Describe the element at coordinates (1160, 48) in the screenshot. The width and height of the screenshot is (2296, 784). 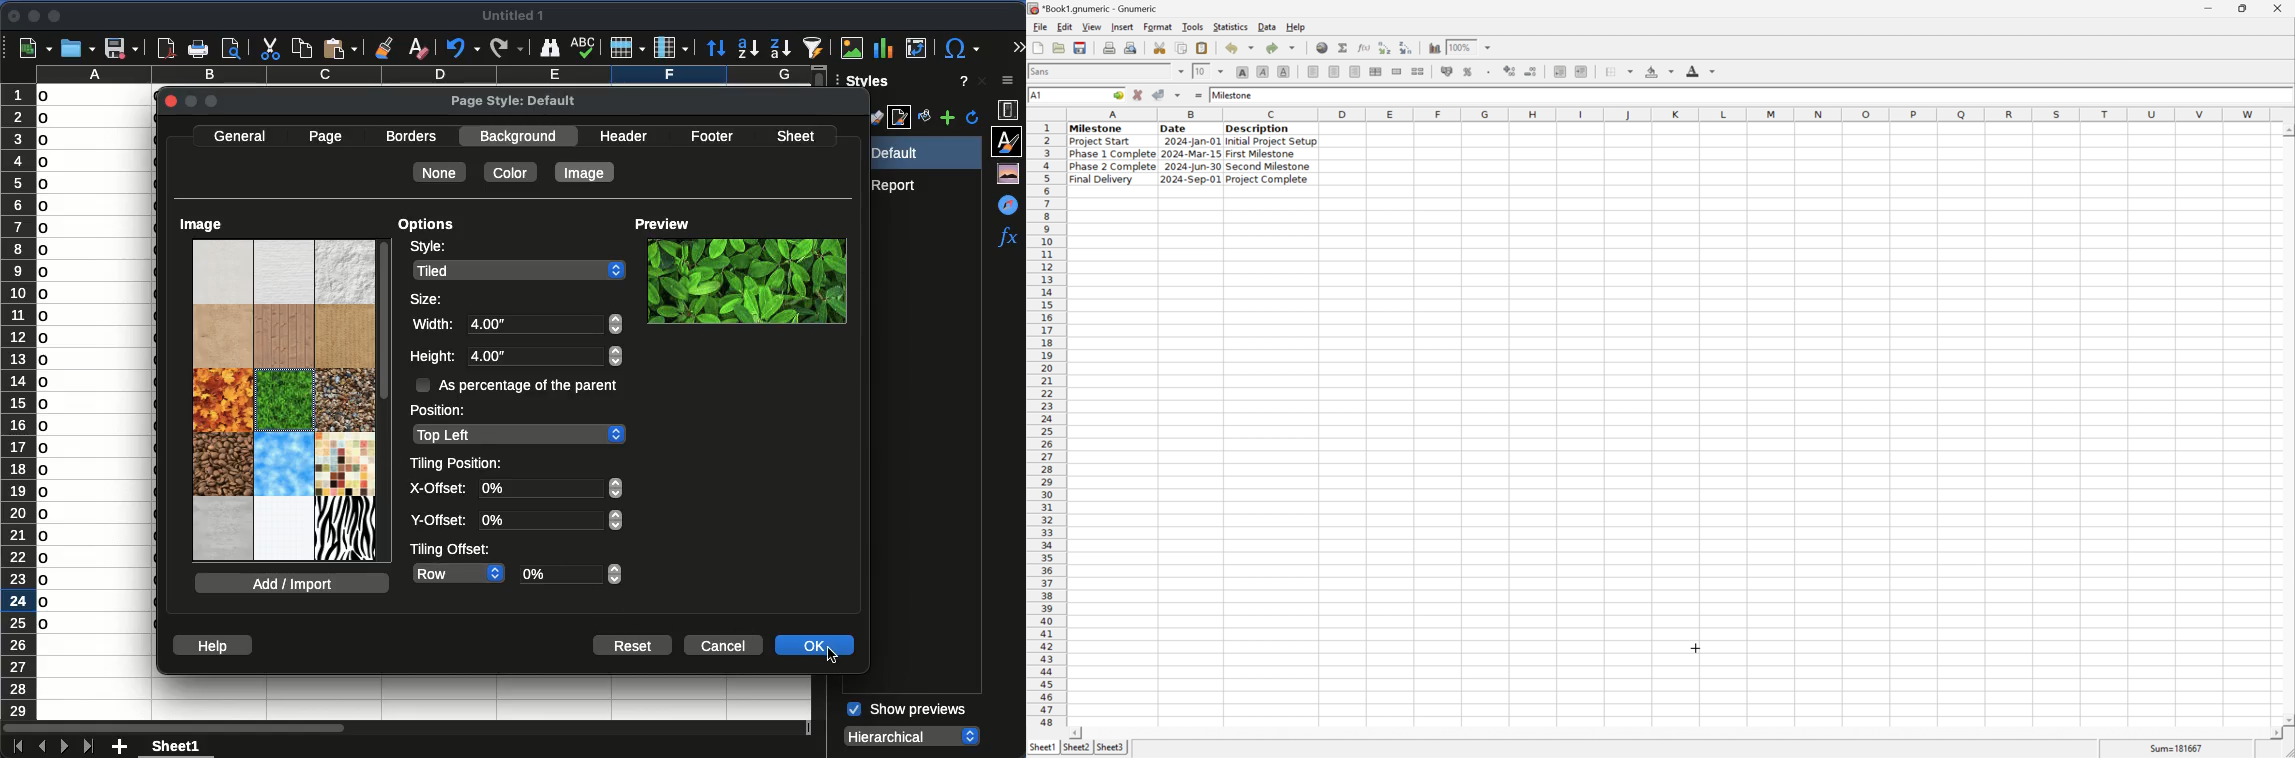
I see `cut` at that location.